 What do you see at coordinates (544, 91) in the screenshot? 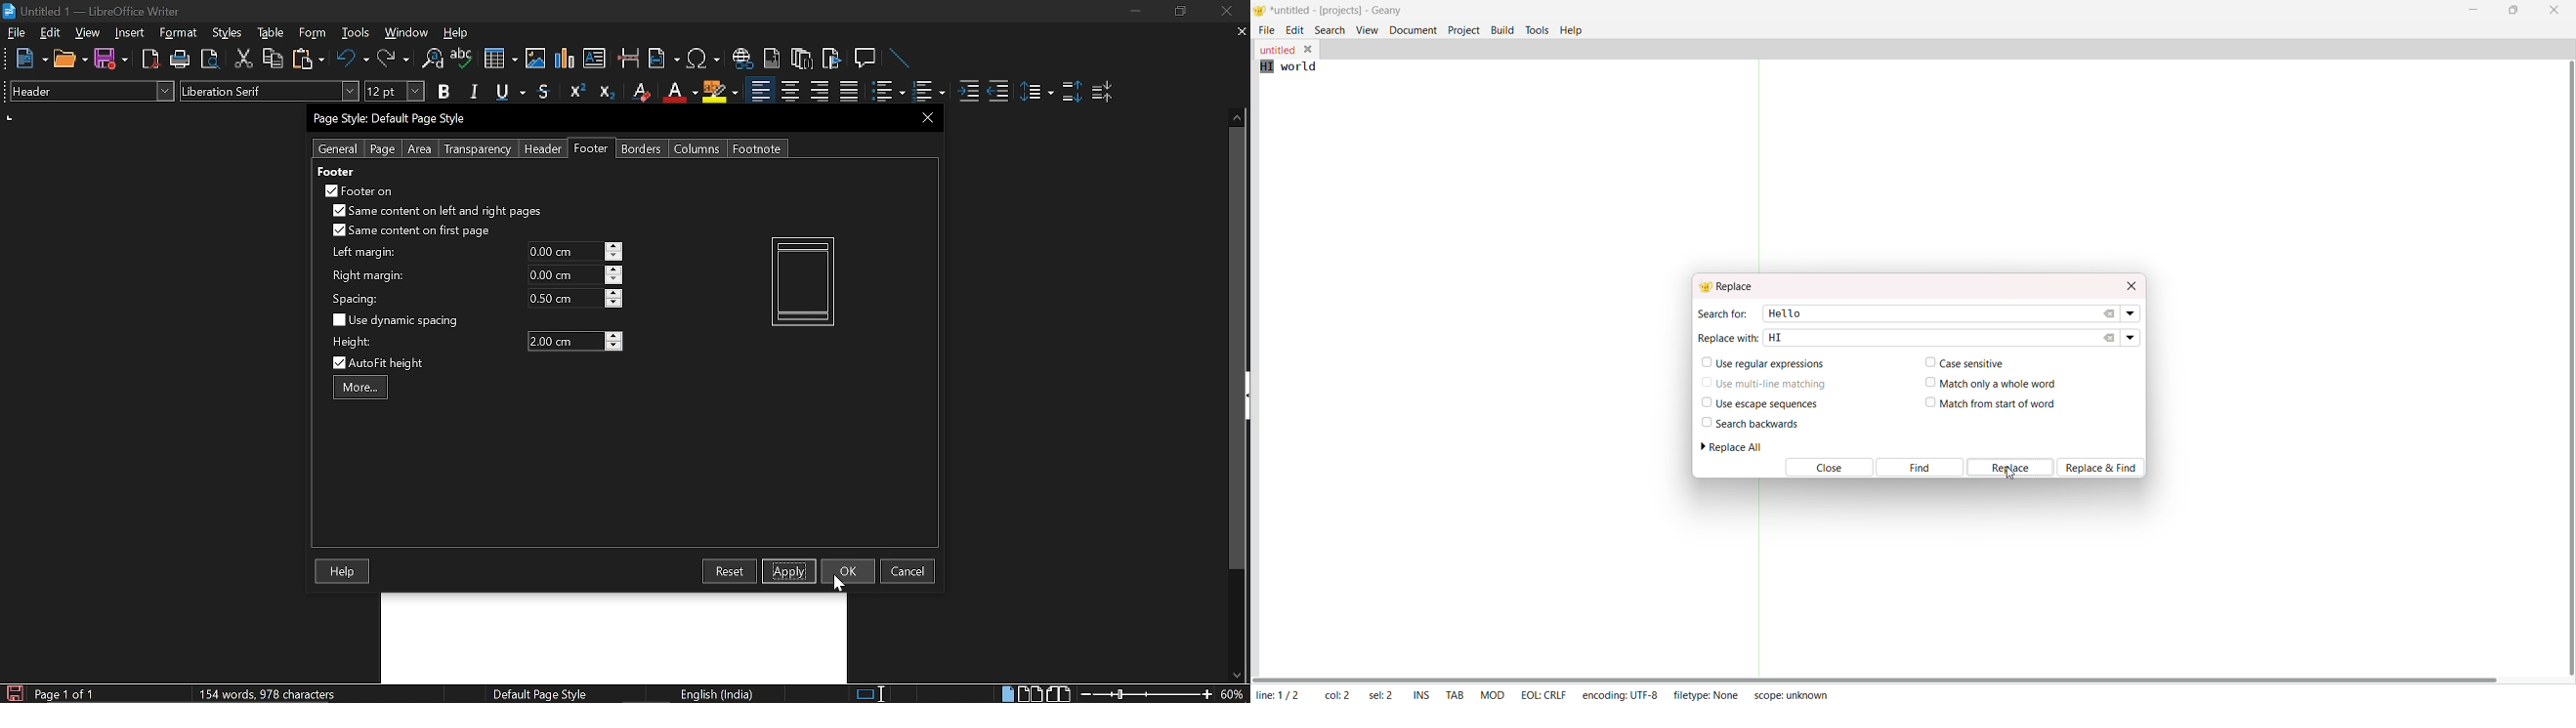
I see `Strike through` at bounding box center [544, 91].